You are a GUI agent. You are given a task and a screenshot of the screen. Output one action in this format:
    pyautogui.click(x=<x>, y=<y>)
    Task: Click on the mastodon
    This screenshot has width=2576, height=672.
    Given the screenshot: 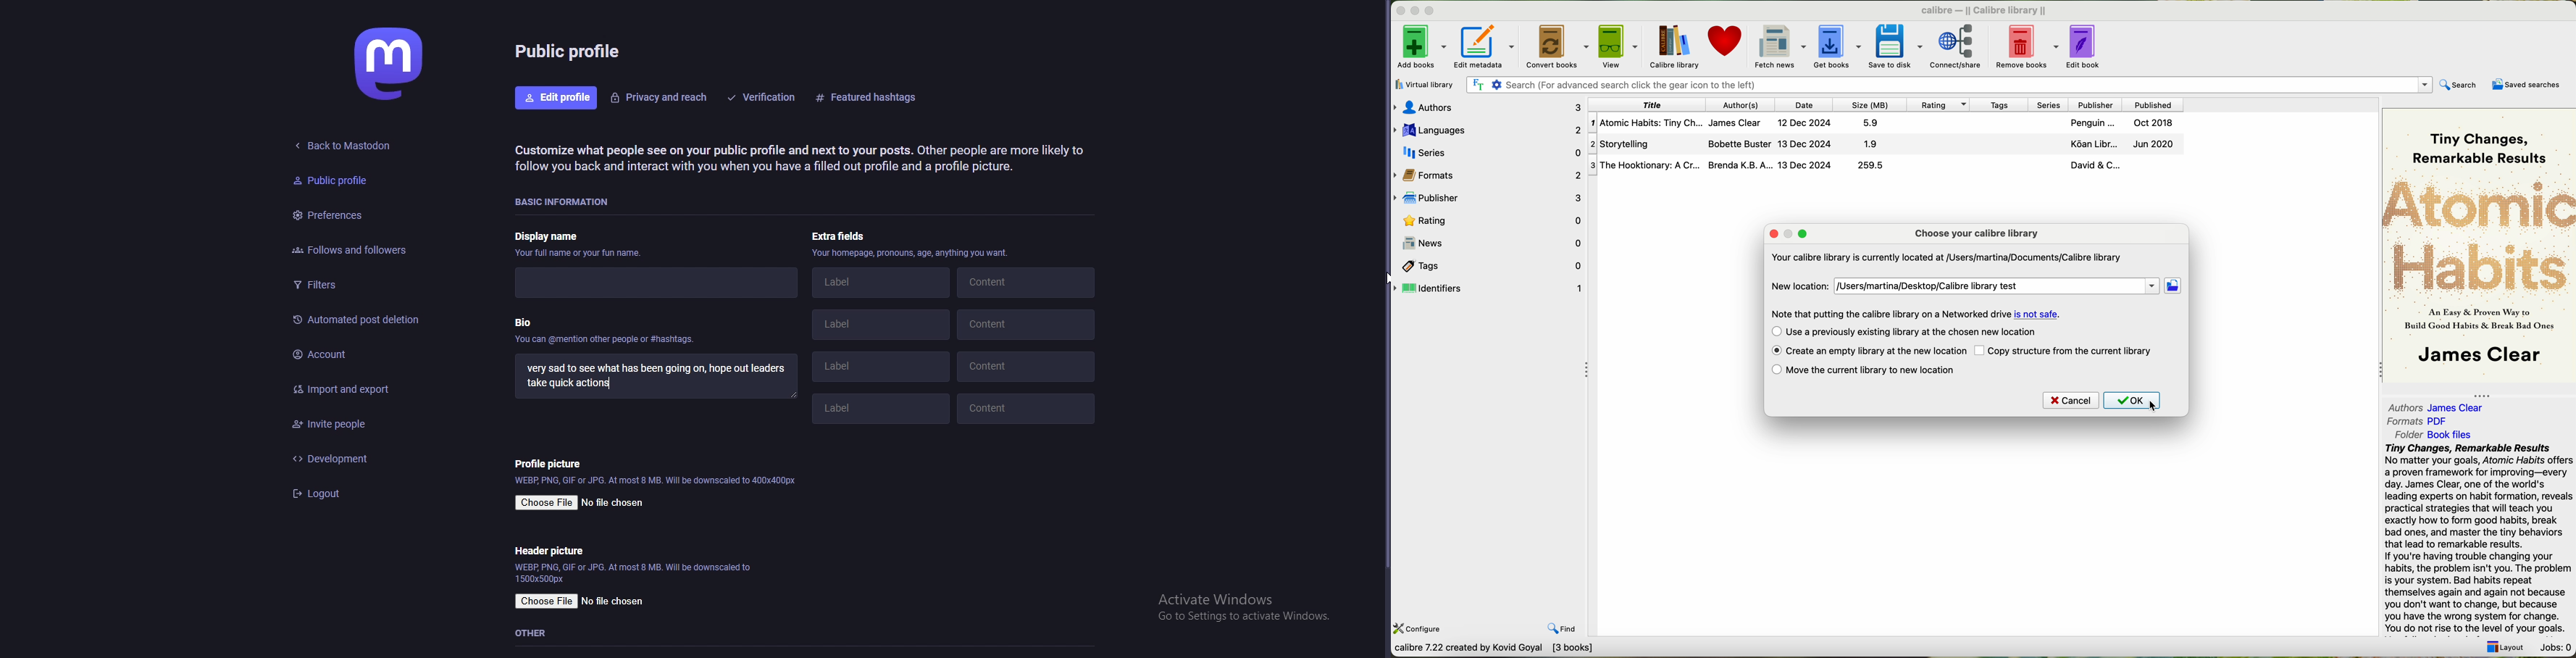 What is the action you would take?
    pyautogui.click(x=392, y=63)
    